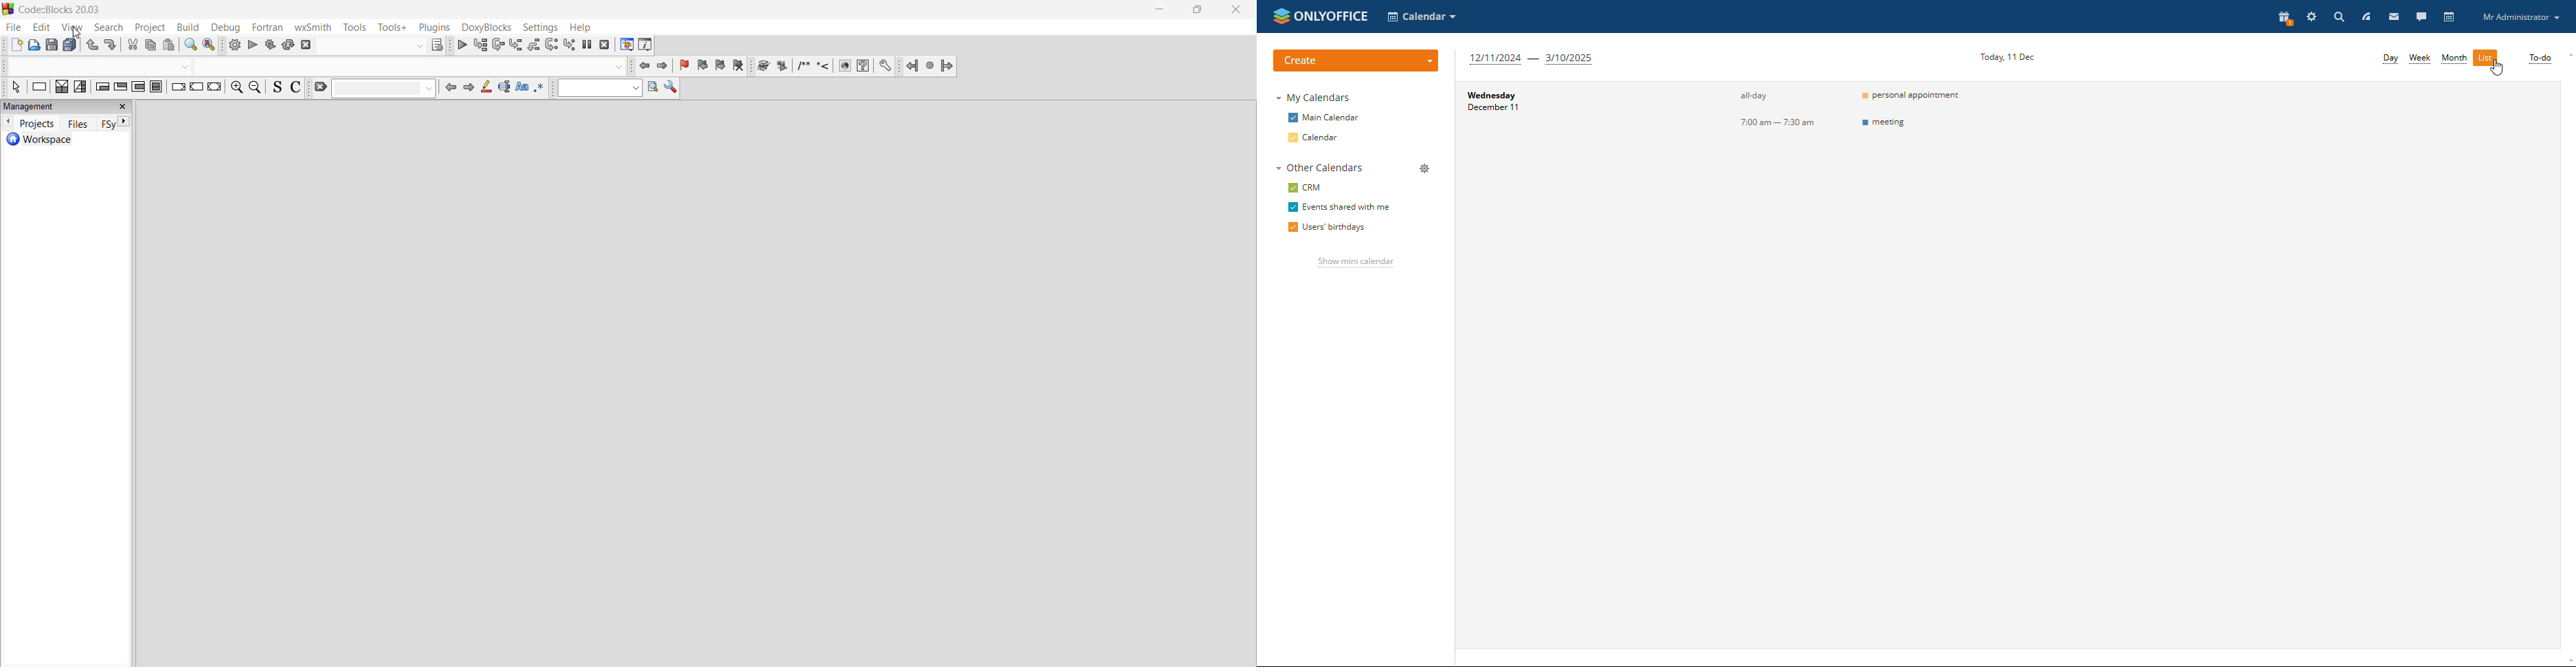 The image size is (2576, 672). Describe the element at coordinates (13, 28) in the screenshot. I see `file` at that location.